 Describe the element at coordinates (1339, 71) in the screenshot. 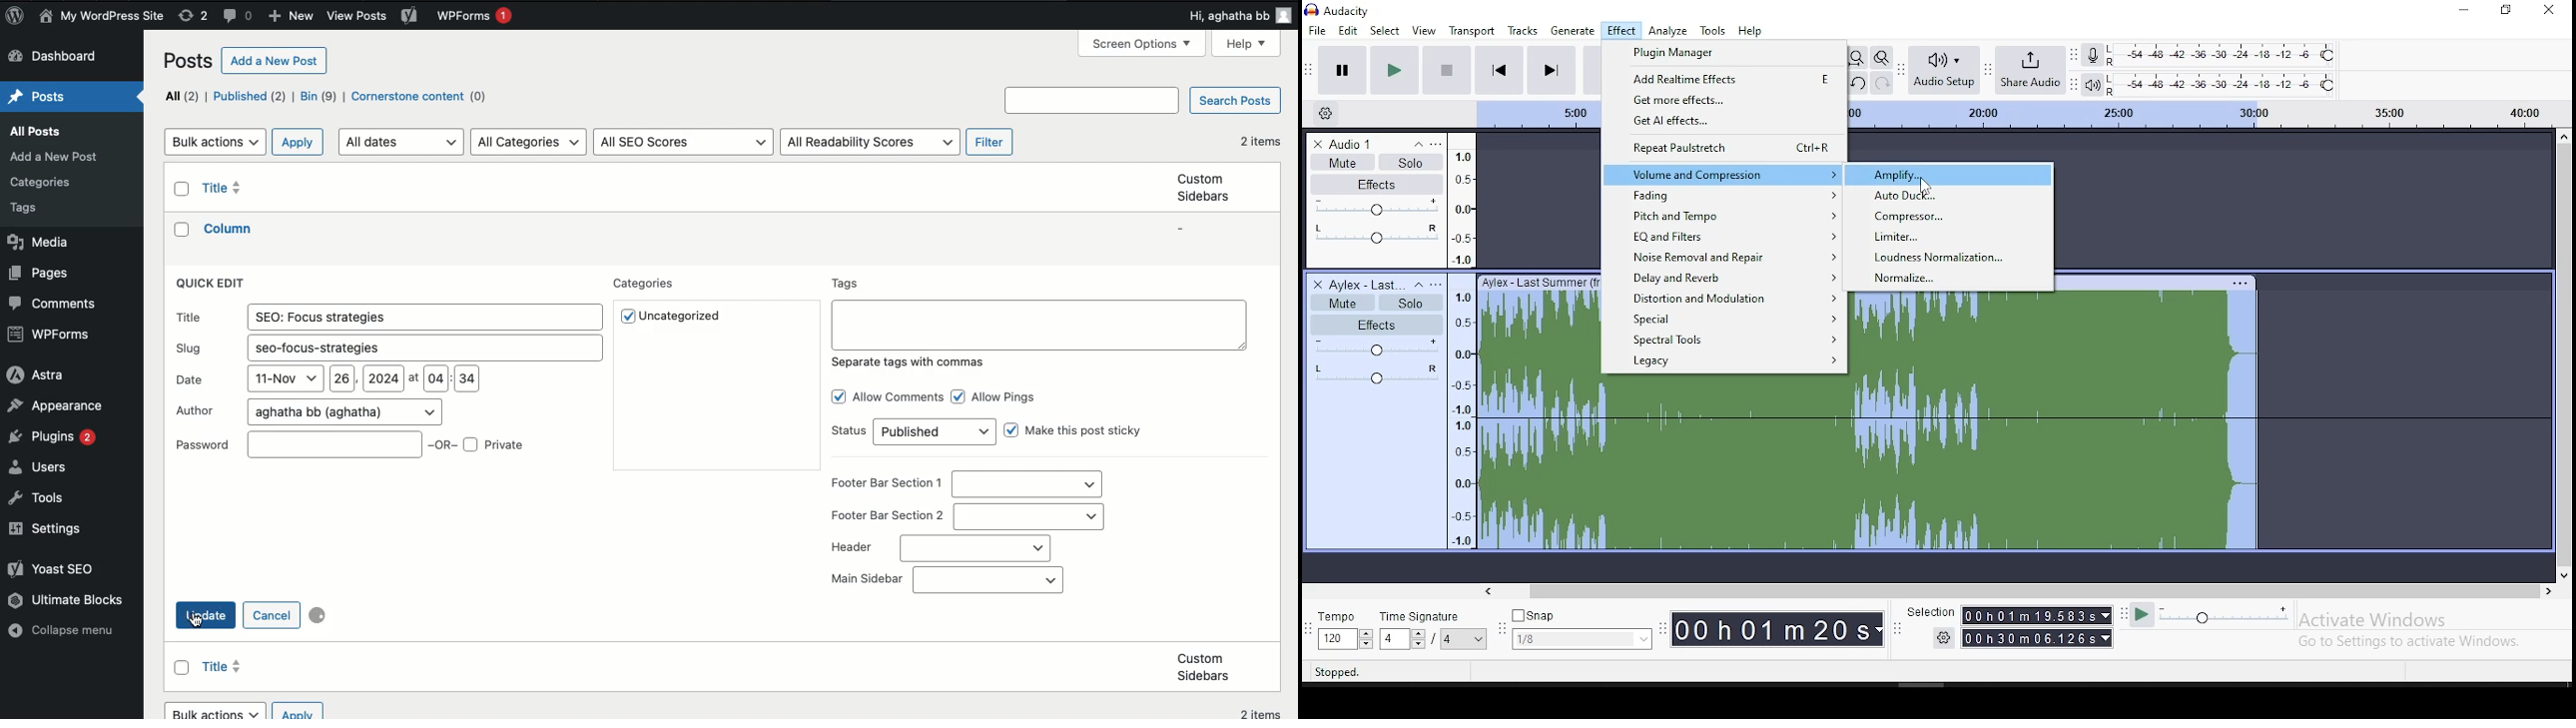

I see `pause` at that location.